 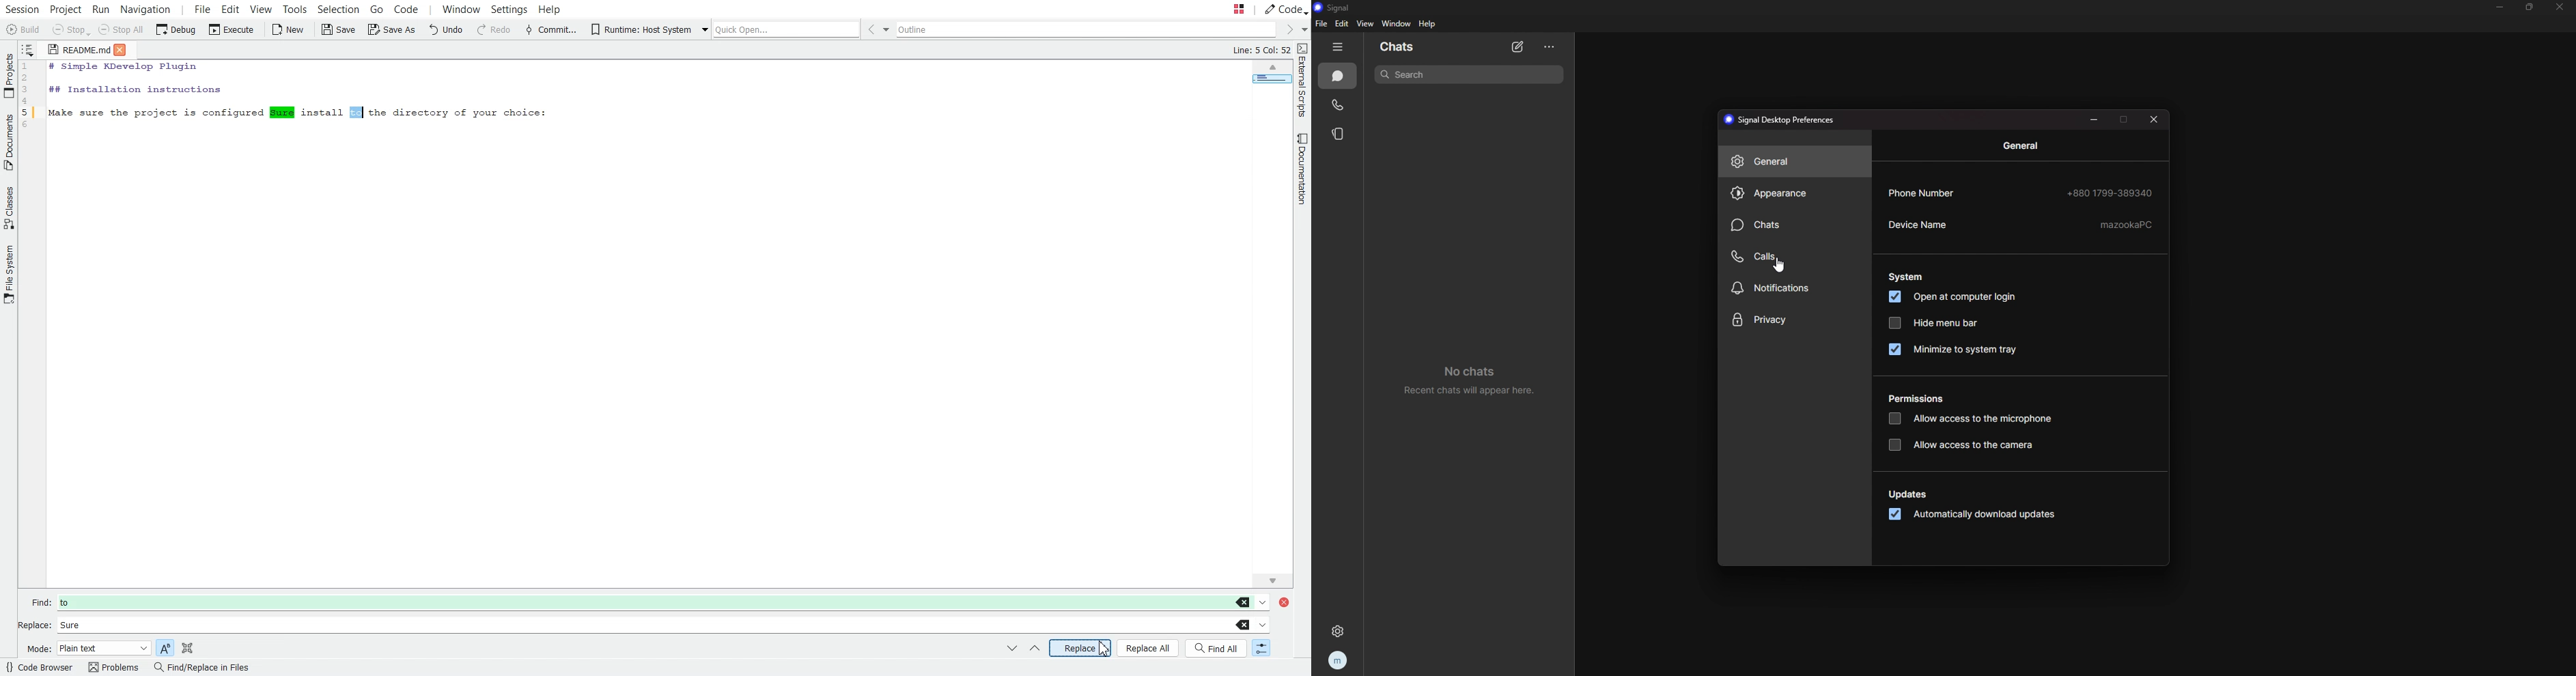 I want to click on Documents, so click(x=8, y=142).